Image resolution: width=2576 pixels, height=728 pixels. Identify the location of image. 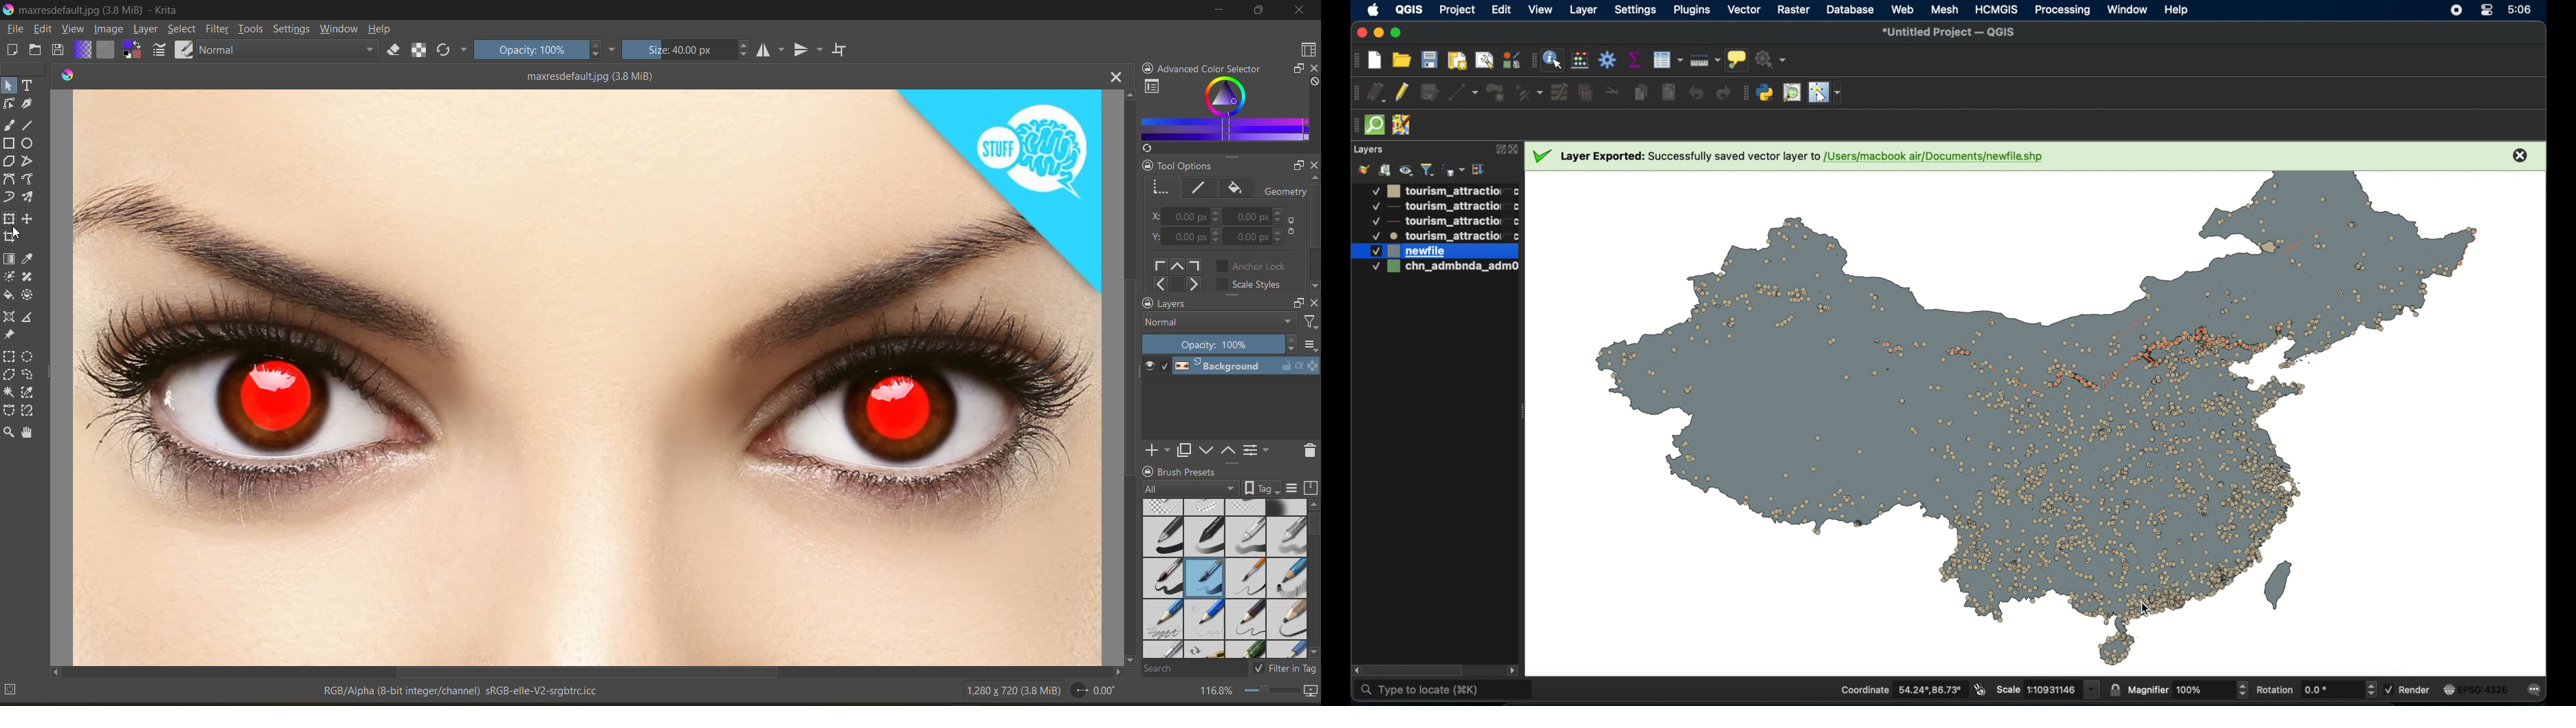
(110, 29).